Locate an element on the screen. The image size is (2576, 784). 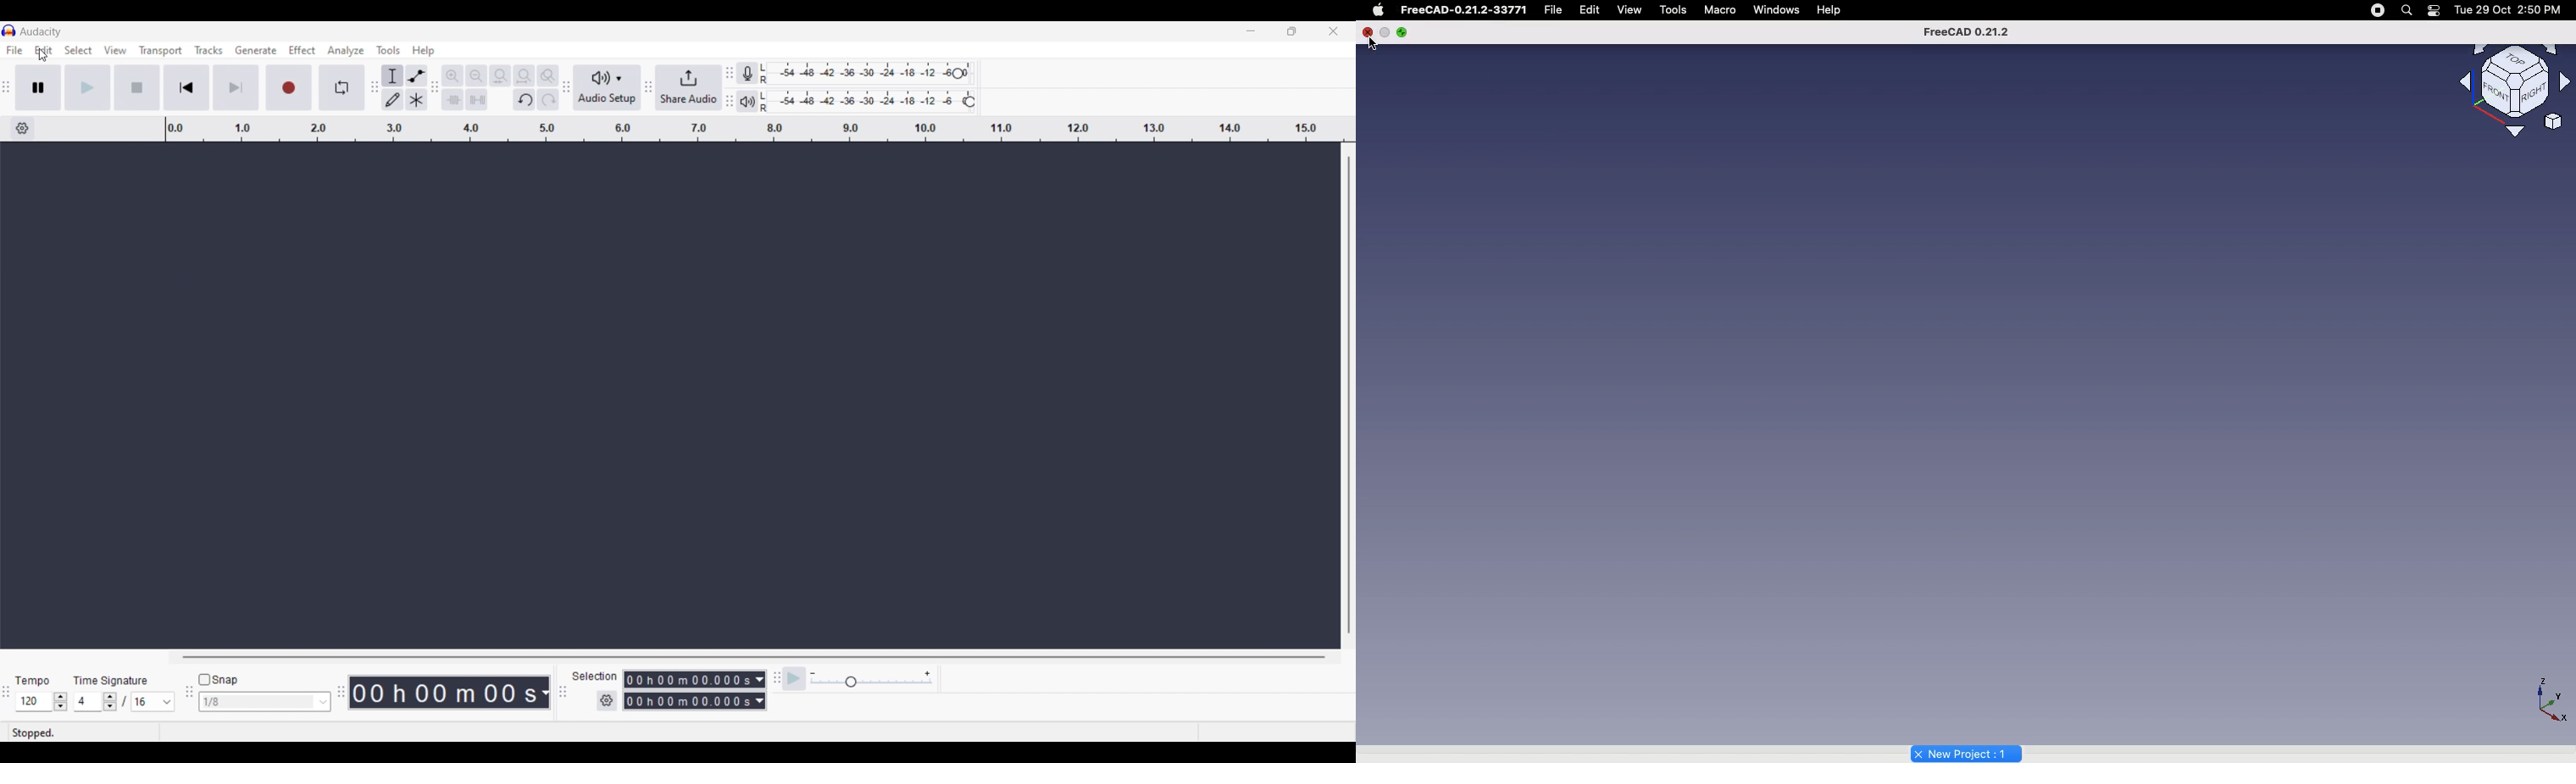
File menu is located at coordinates (14, 50).